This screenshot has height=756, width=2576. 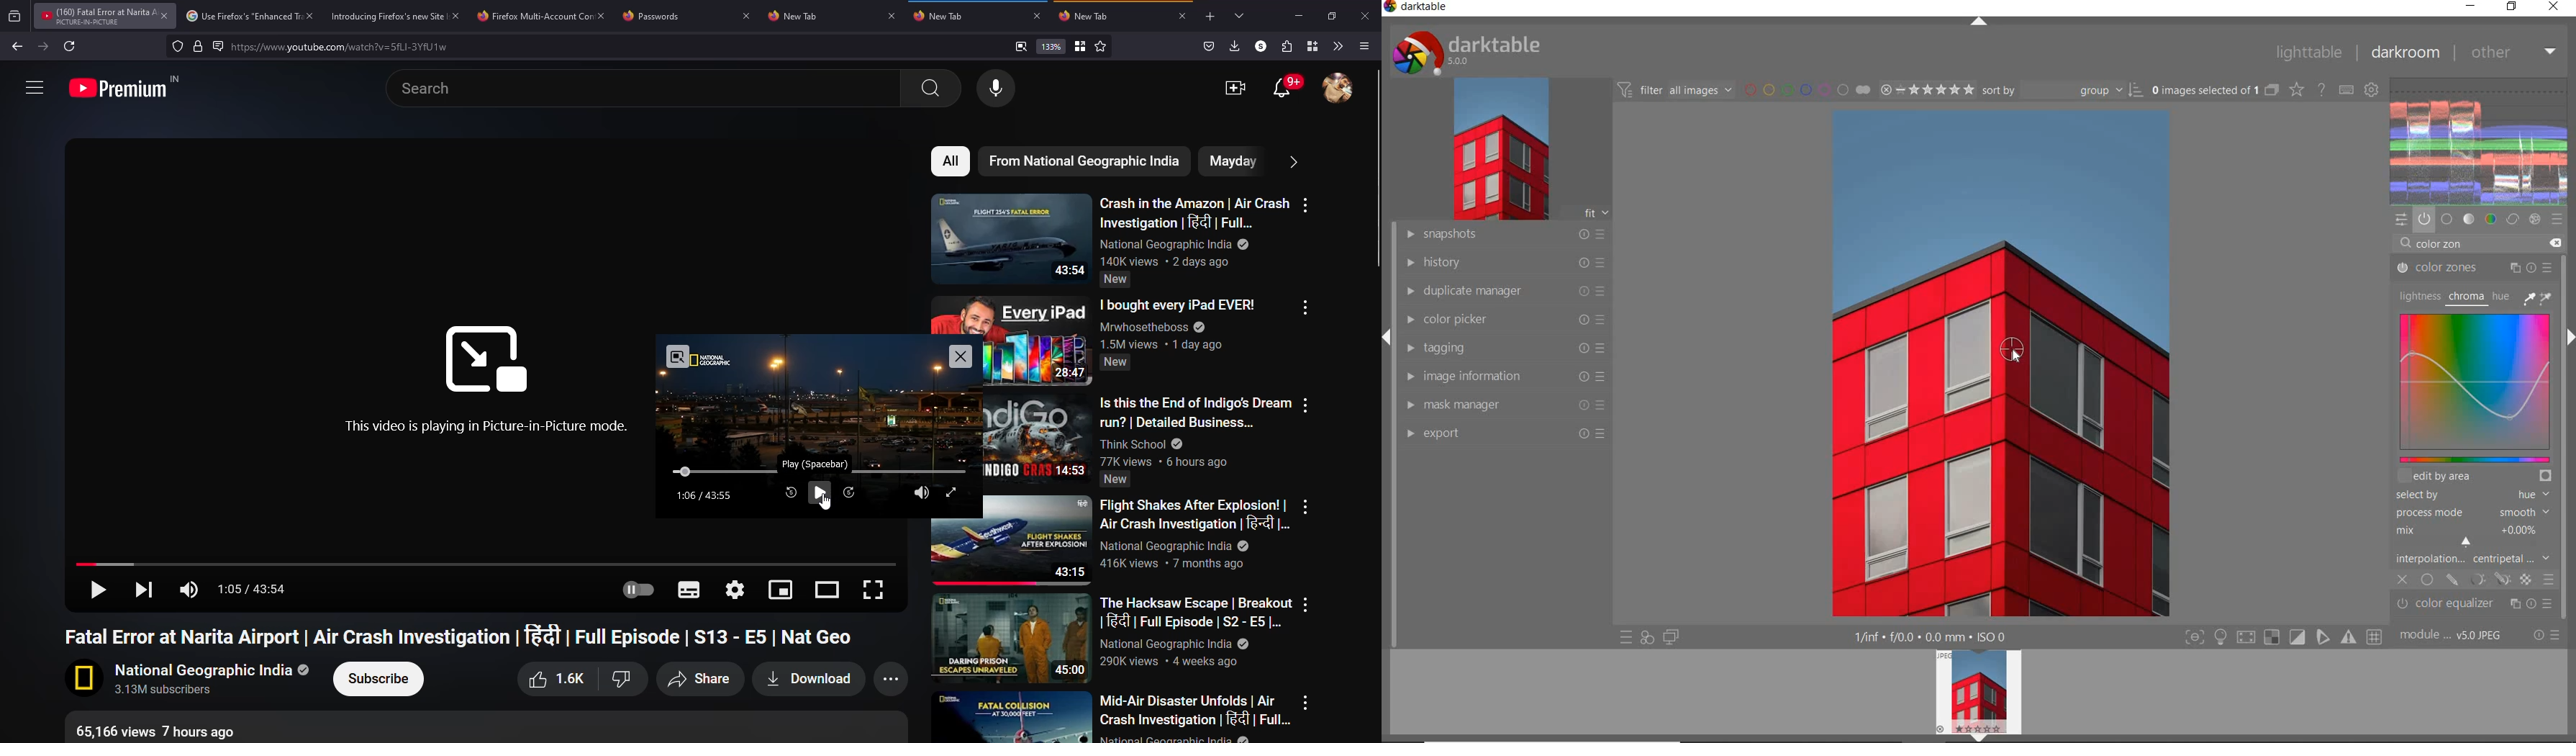 What do you see at coordinates (1501, 293) in the screenshot?
I see `duplicate manager` at bounding box center [1501, 293].